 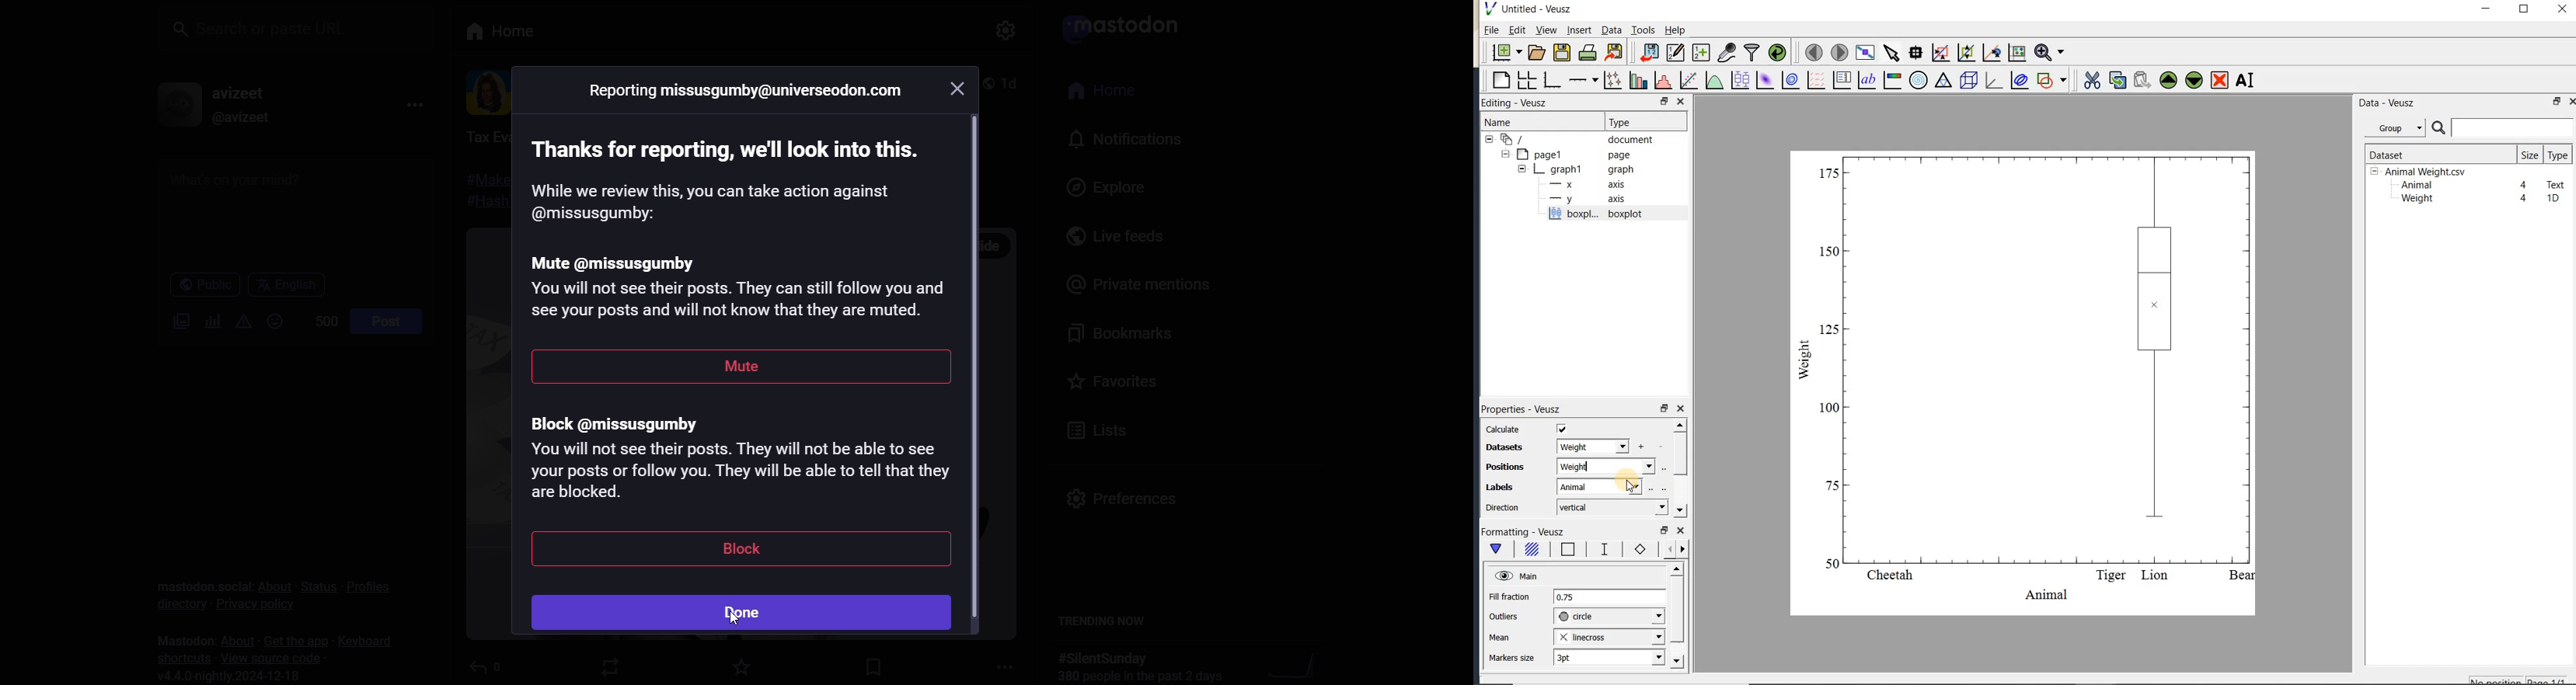 What do you see at coordinates (960, 90) in the screenshot?
I see `close` at bounding box center [960, 90].